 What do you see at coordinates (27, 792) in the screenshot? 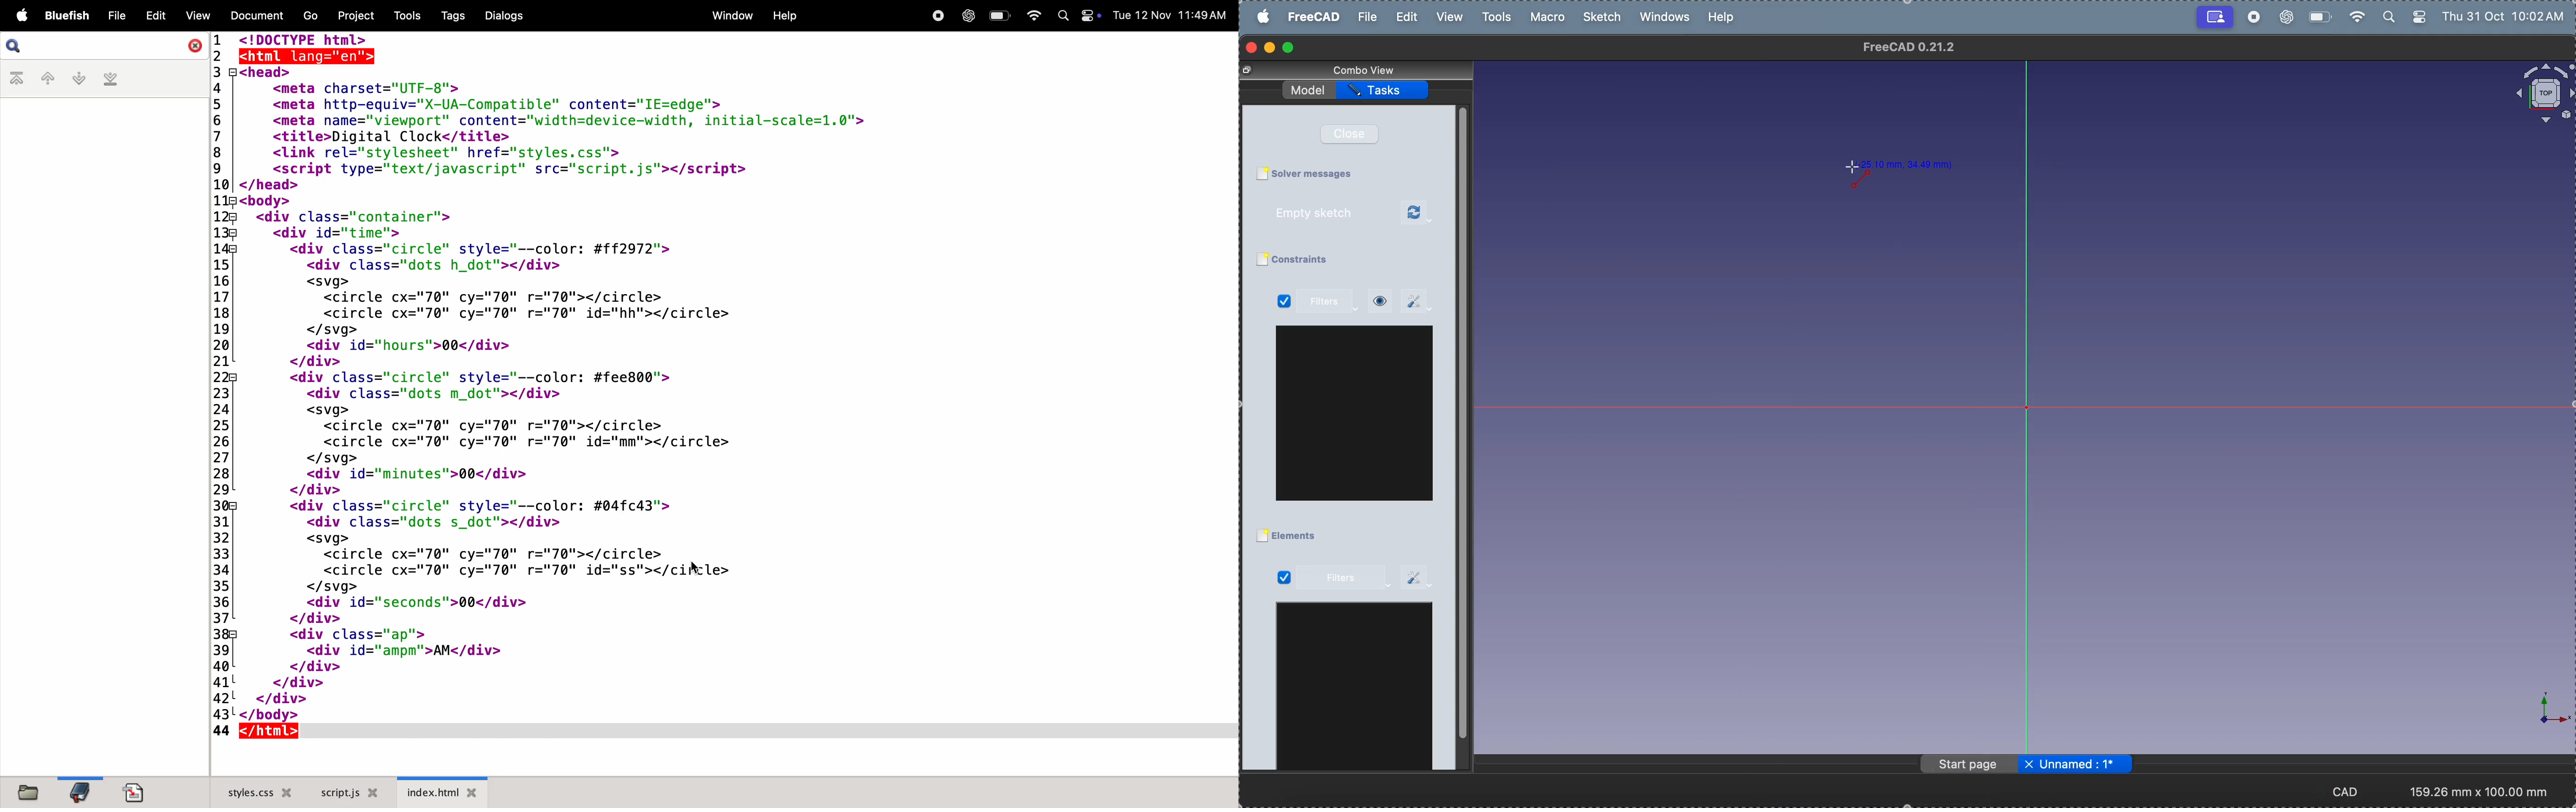
I see `files` at bounding box center [27, 792].